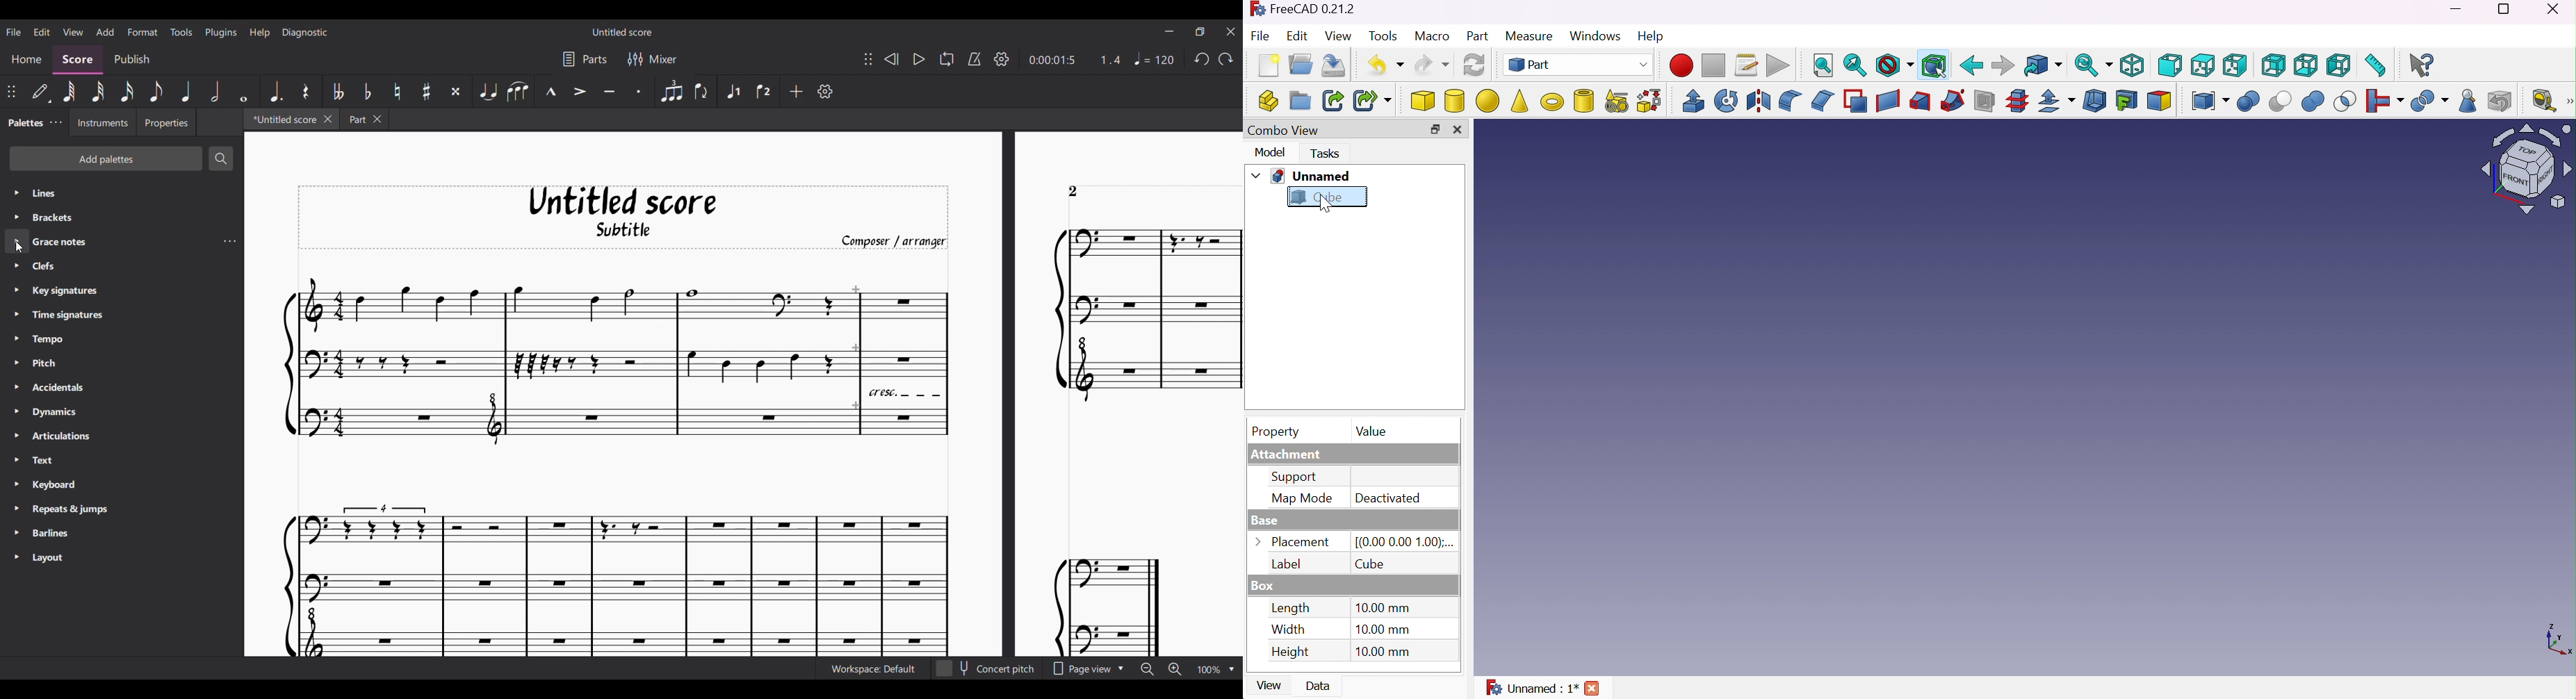 Image resolution: width=2576 pixels, height=700 pixels. I want to click on Toggle sharp, so click(426, 92).